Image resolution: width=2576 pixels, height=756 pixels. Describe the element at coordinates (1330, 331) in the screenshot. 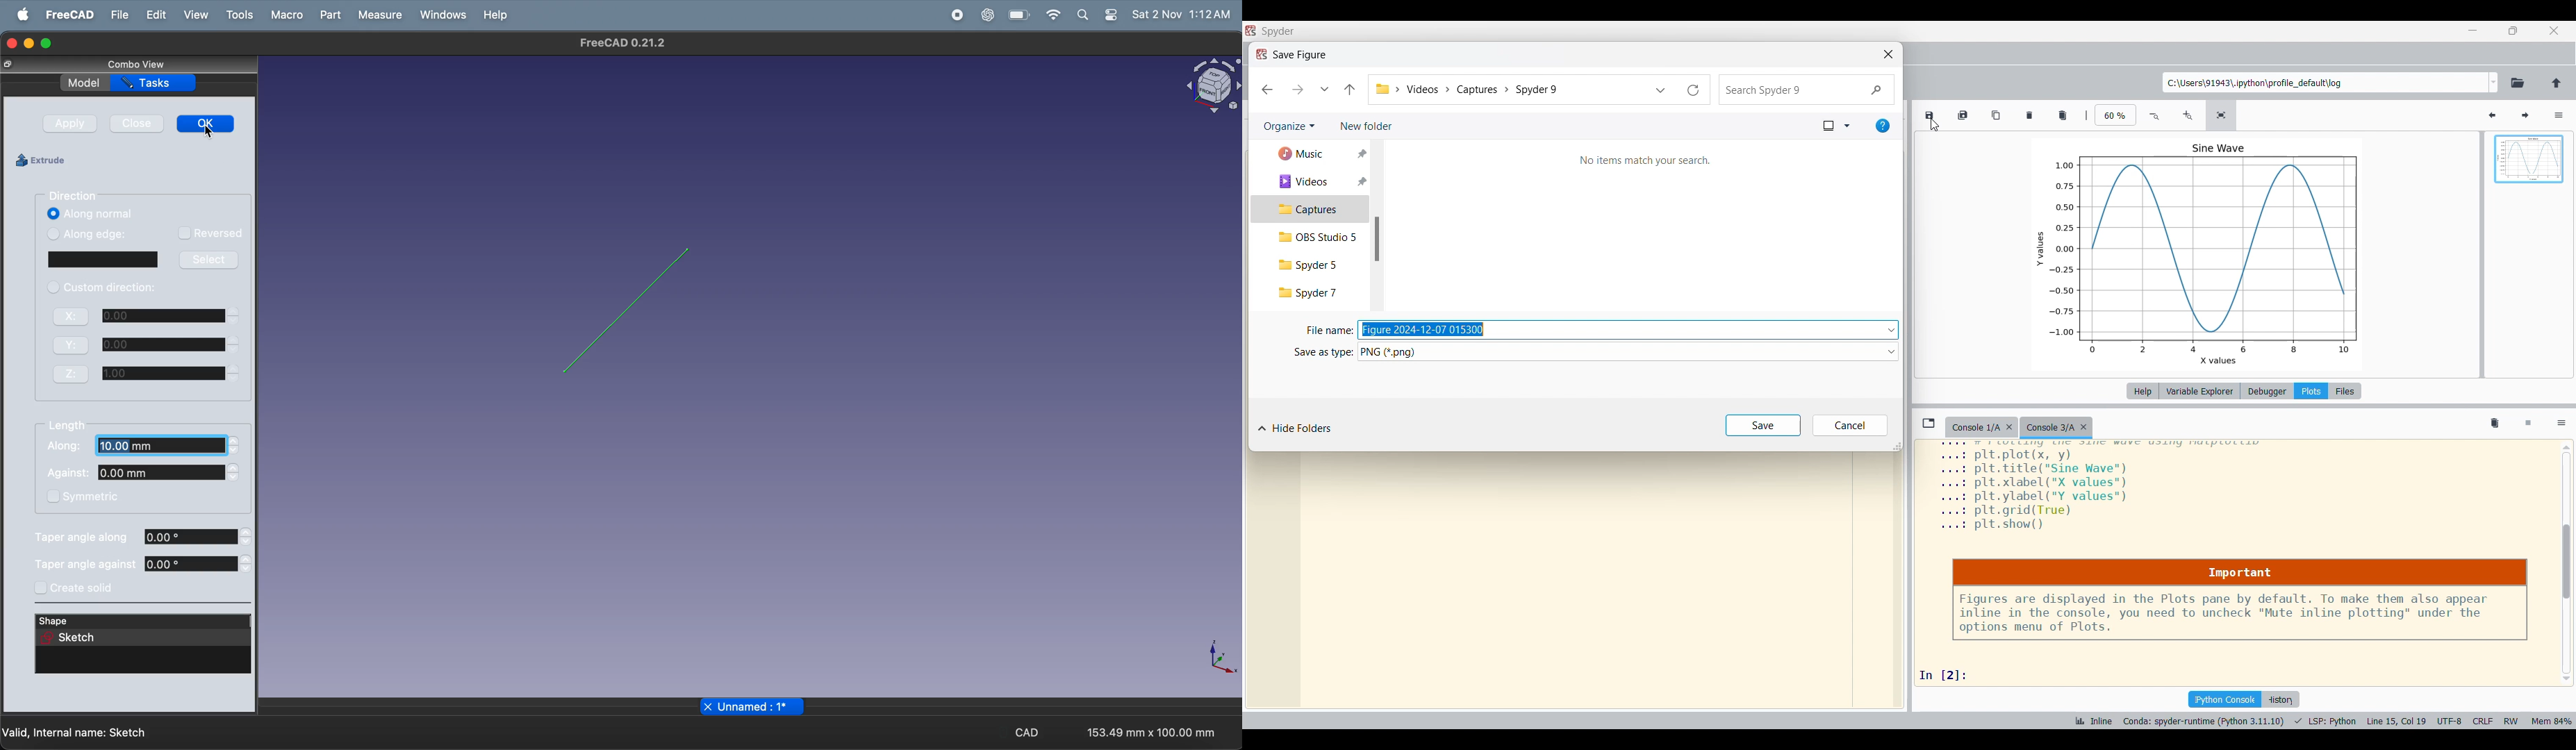

I see `Indicates file name` at that location.